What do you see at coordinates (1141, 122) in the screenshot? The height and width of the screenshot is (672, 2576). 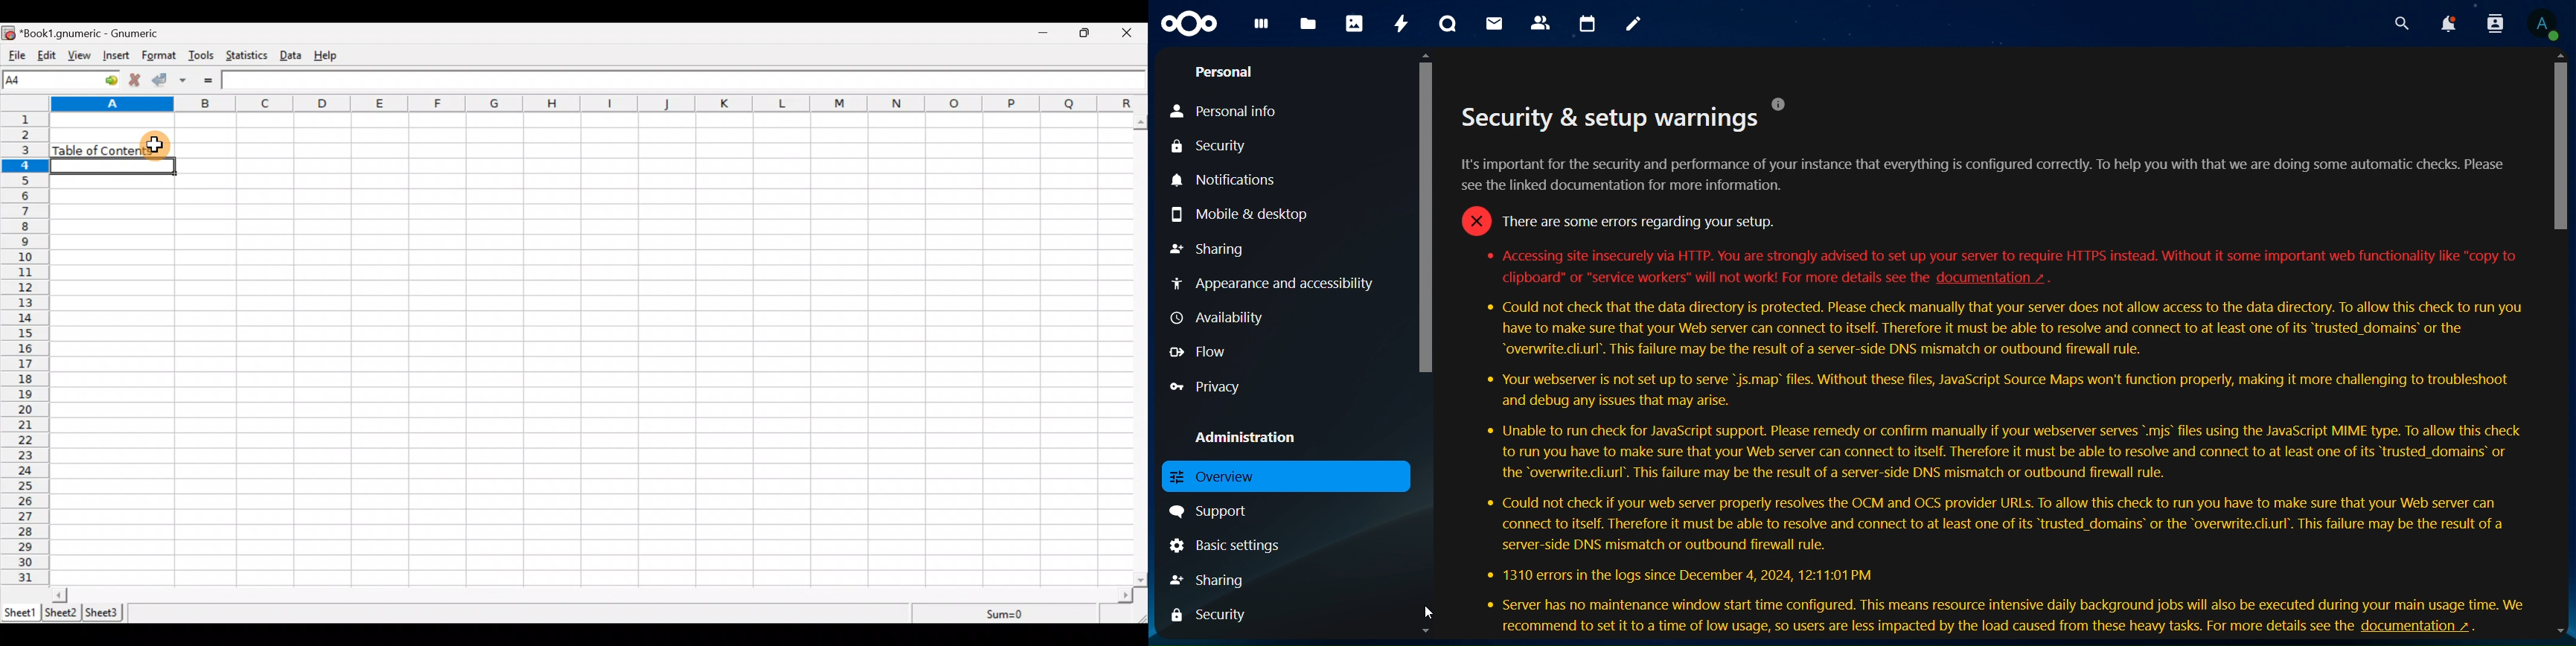 I see `scroll up` at bounding box center [1141, 122].